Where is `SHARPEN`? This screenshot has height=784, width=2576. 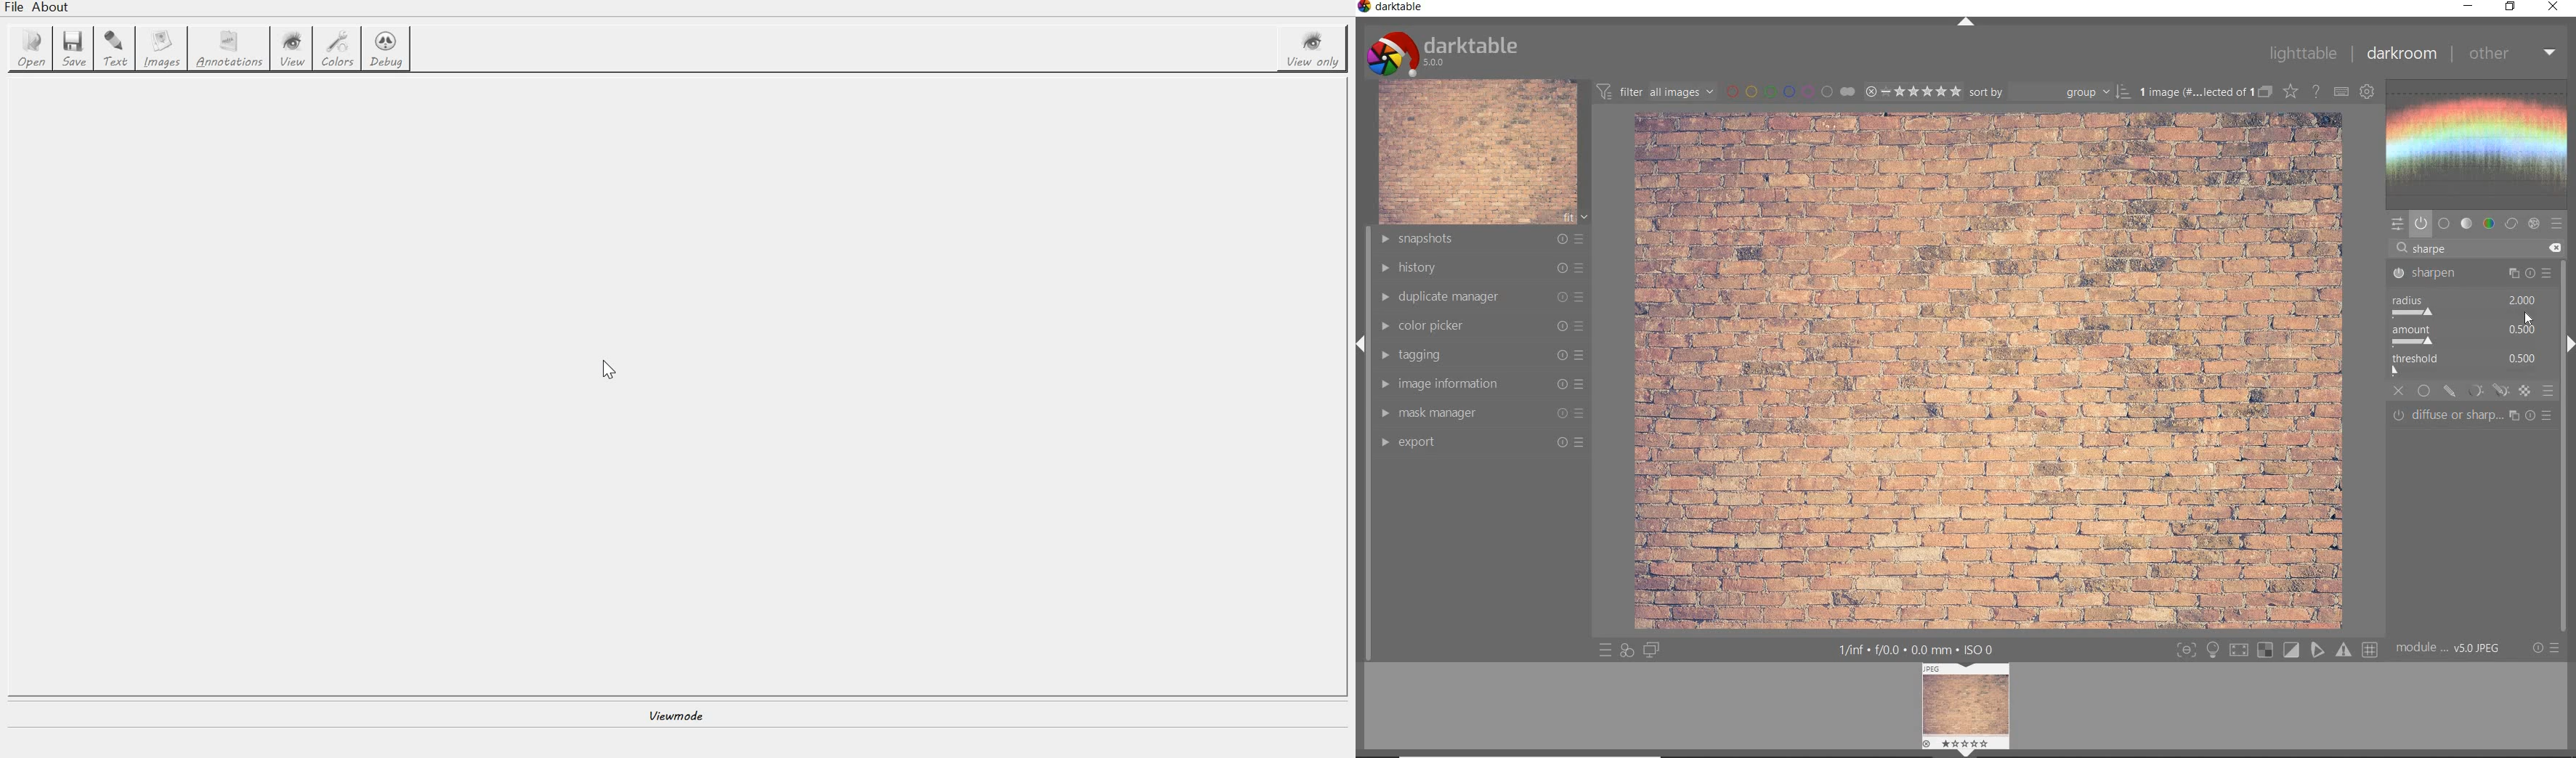 SHARPEN is located at coordinates (2470, 274).